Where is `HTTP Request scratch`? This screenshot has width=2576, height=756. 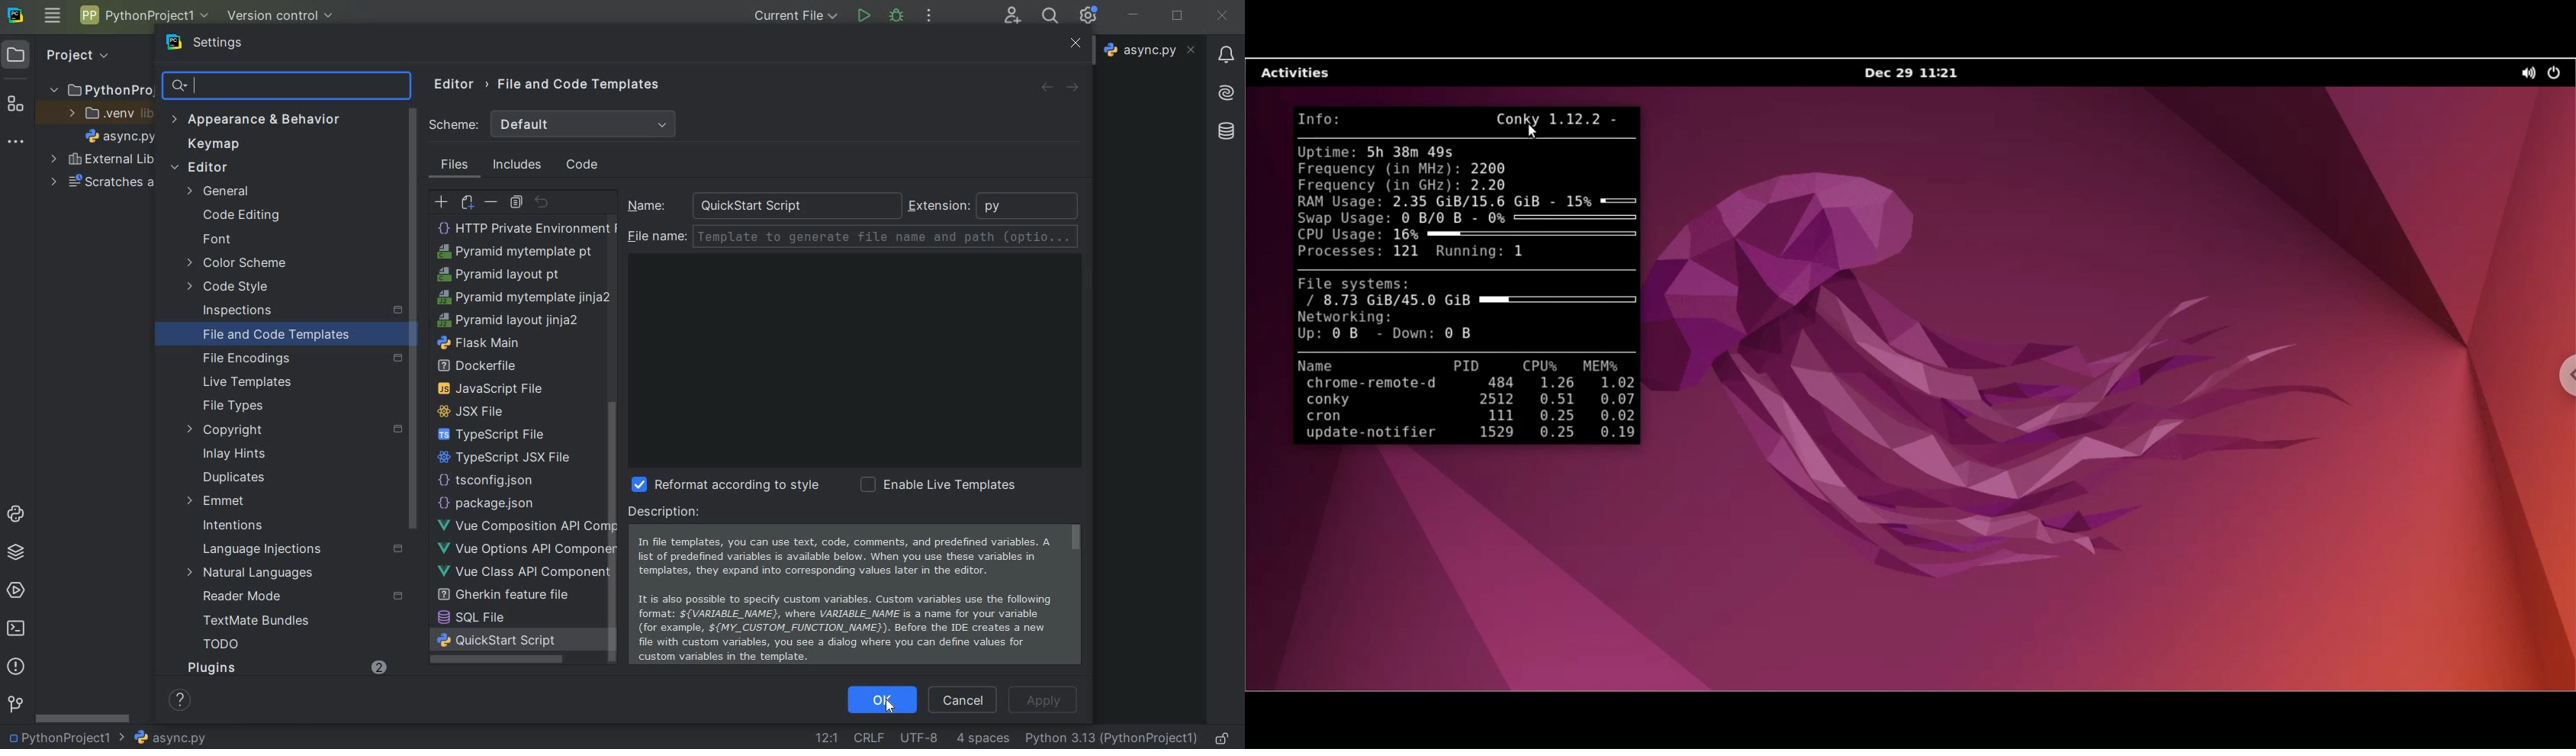 HTTP Request scratch is located at coordinates (513, 502).